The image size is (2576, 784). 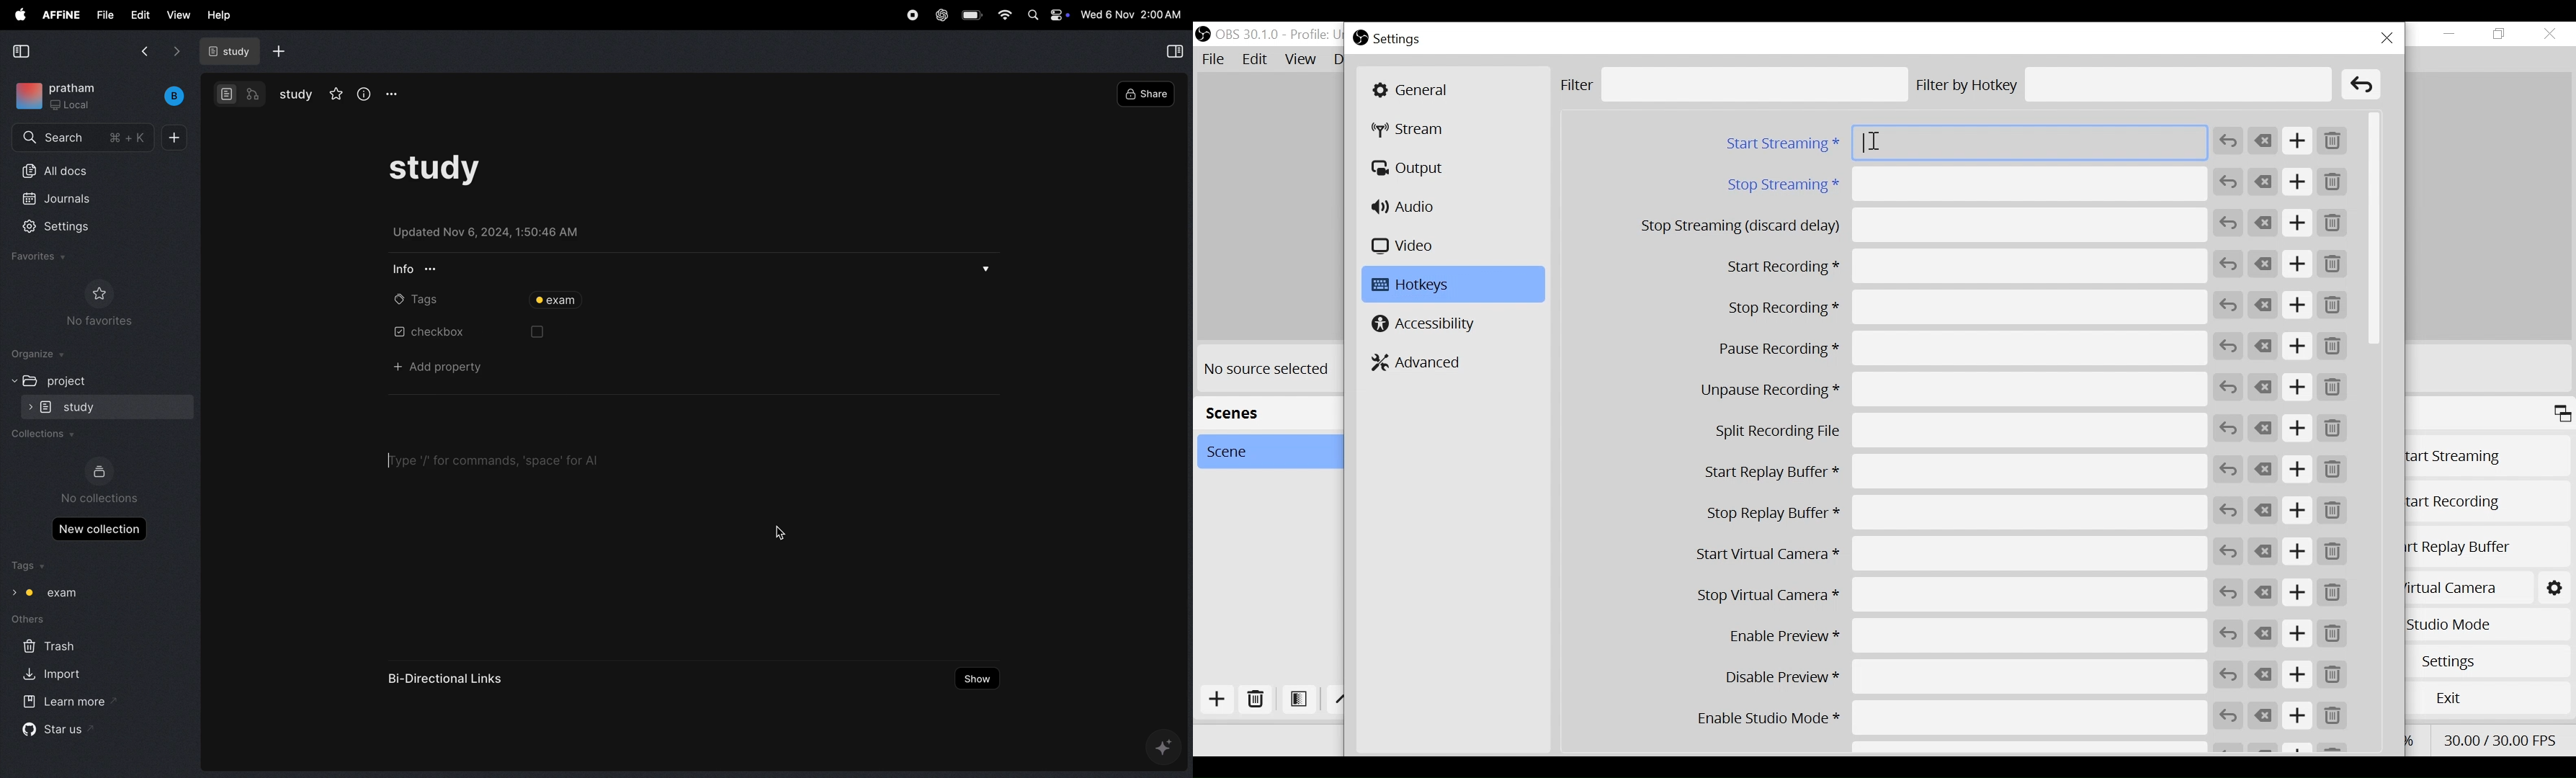 I want to click on Remove, so click(x=2335, y=264).